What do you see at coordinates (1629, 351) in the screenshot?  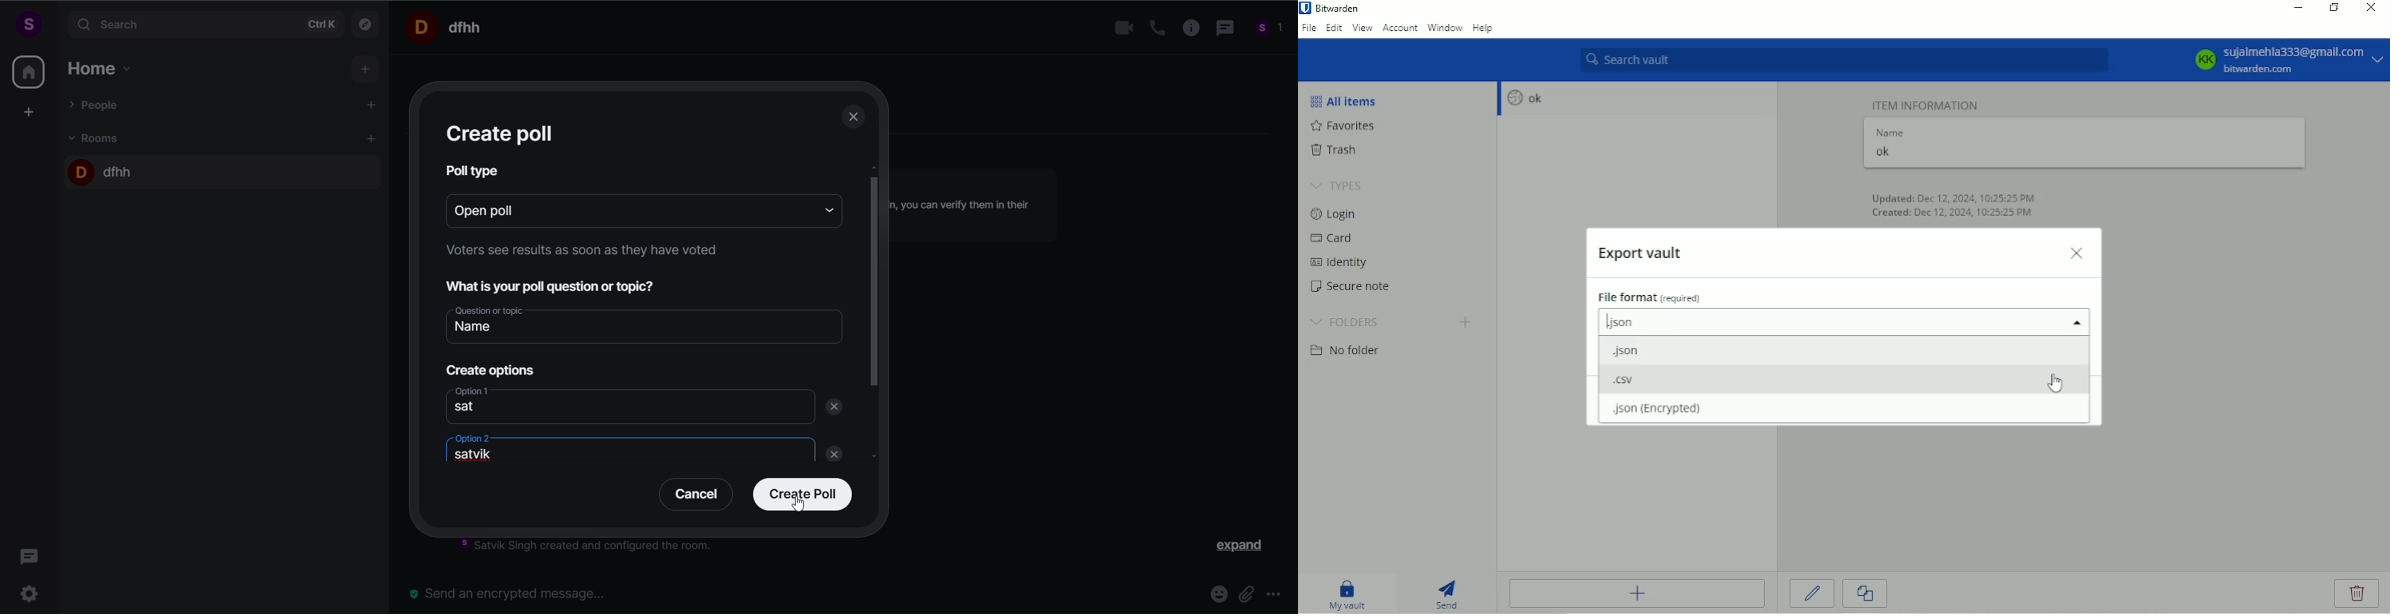 I see `.json` at bounding box center [1629, 351].